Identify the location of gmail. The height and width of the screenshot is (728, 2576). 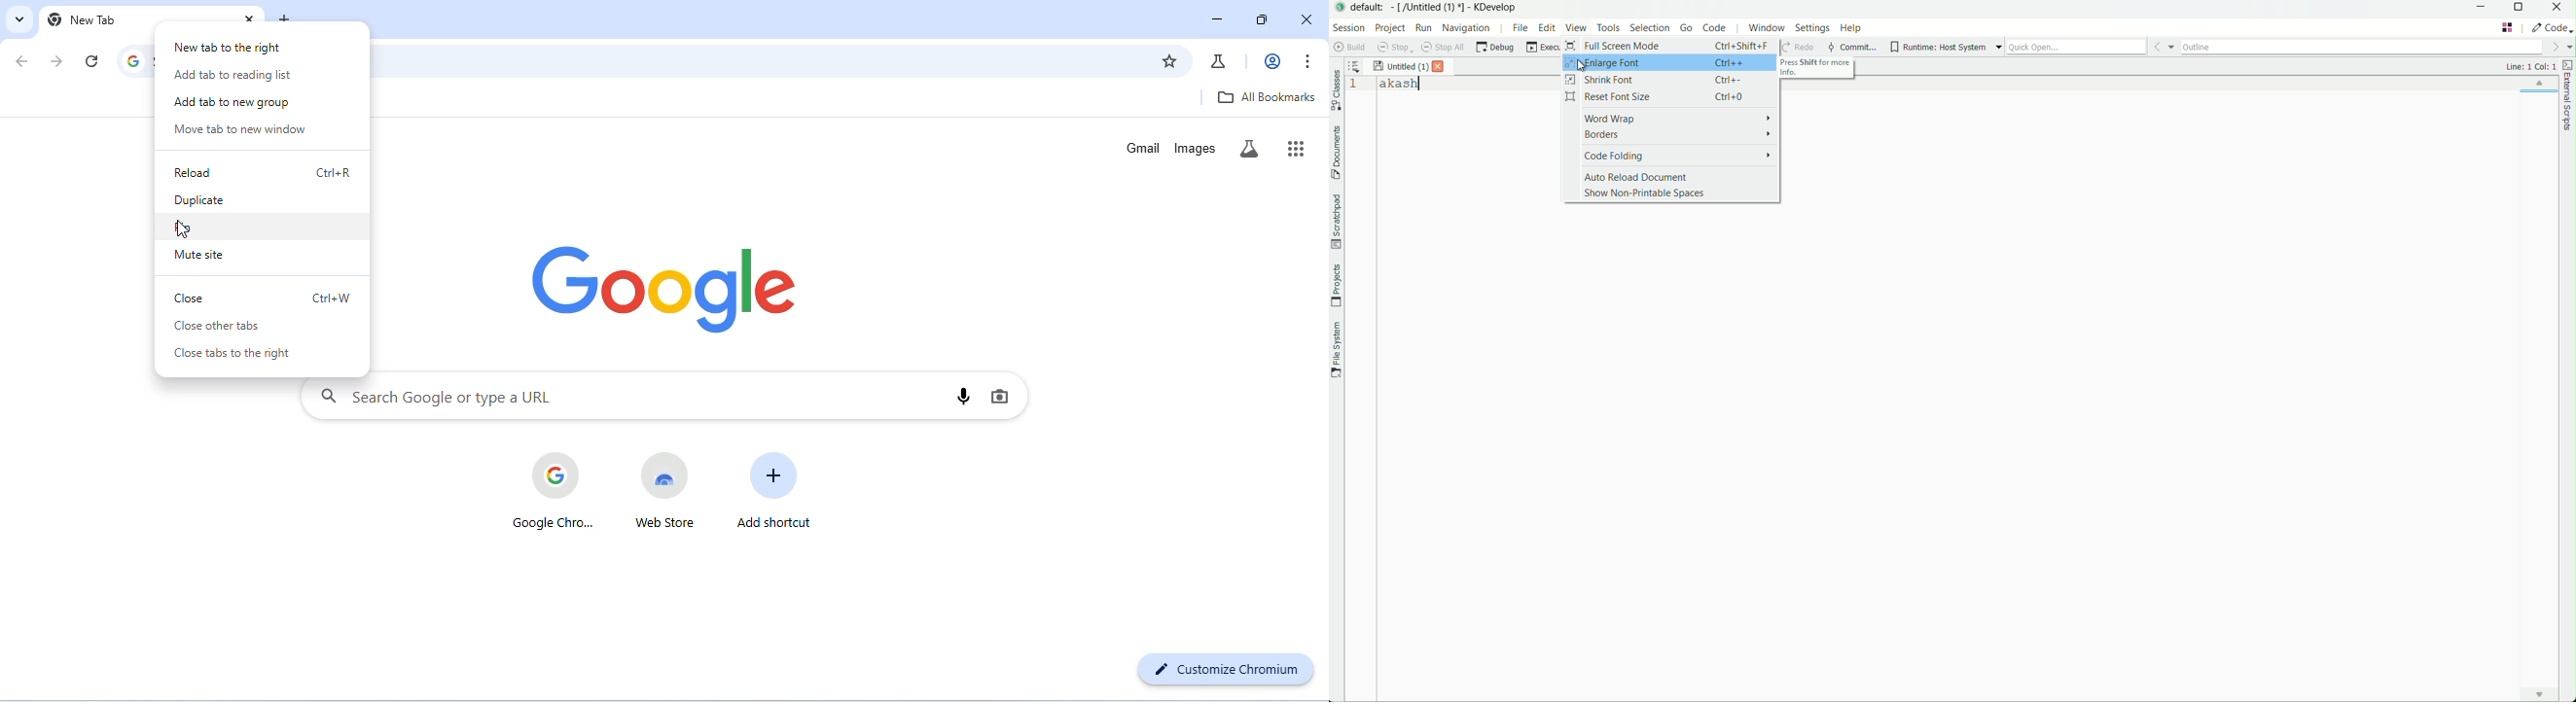
(1145, 147).